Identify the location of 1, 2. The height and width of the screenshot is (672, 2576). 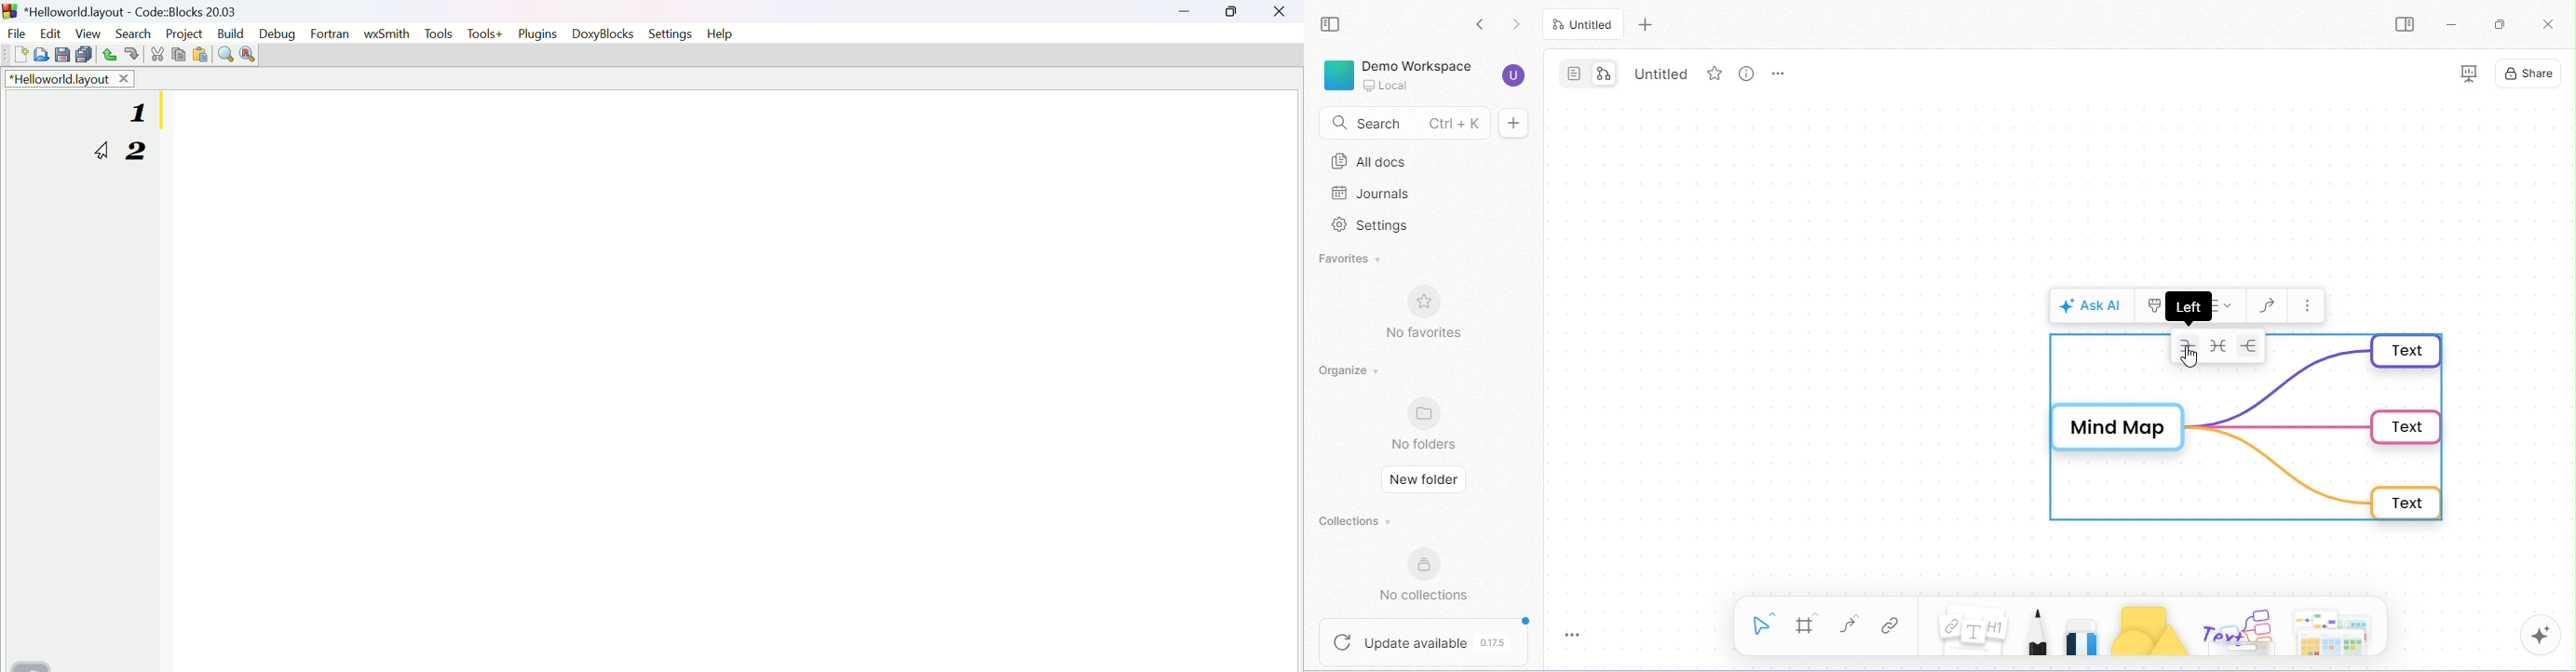
(147, 143).